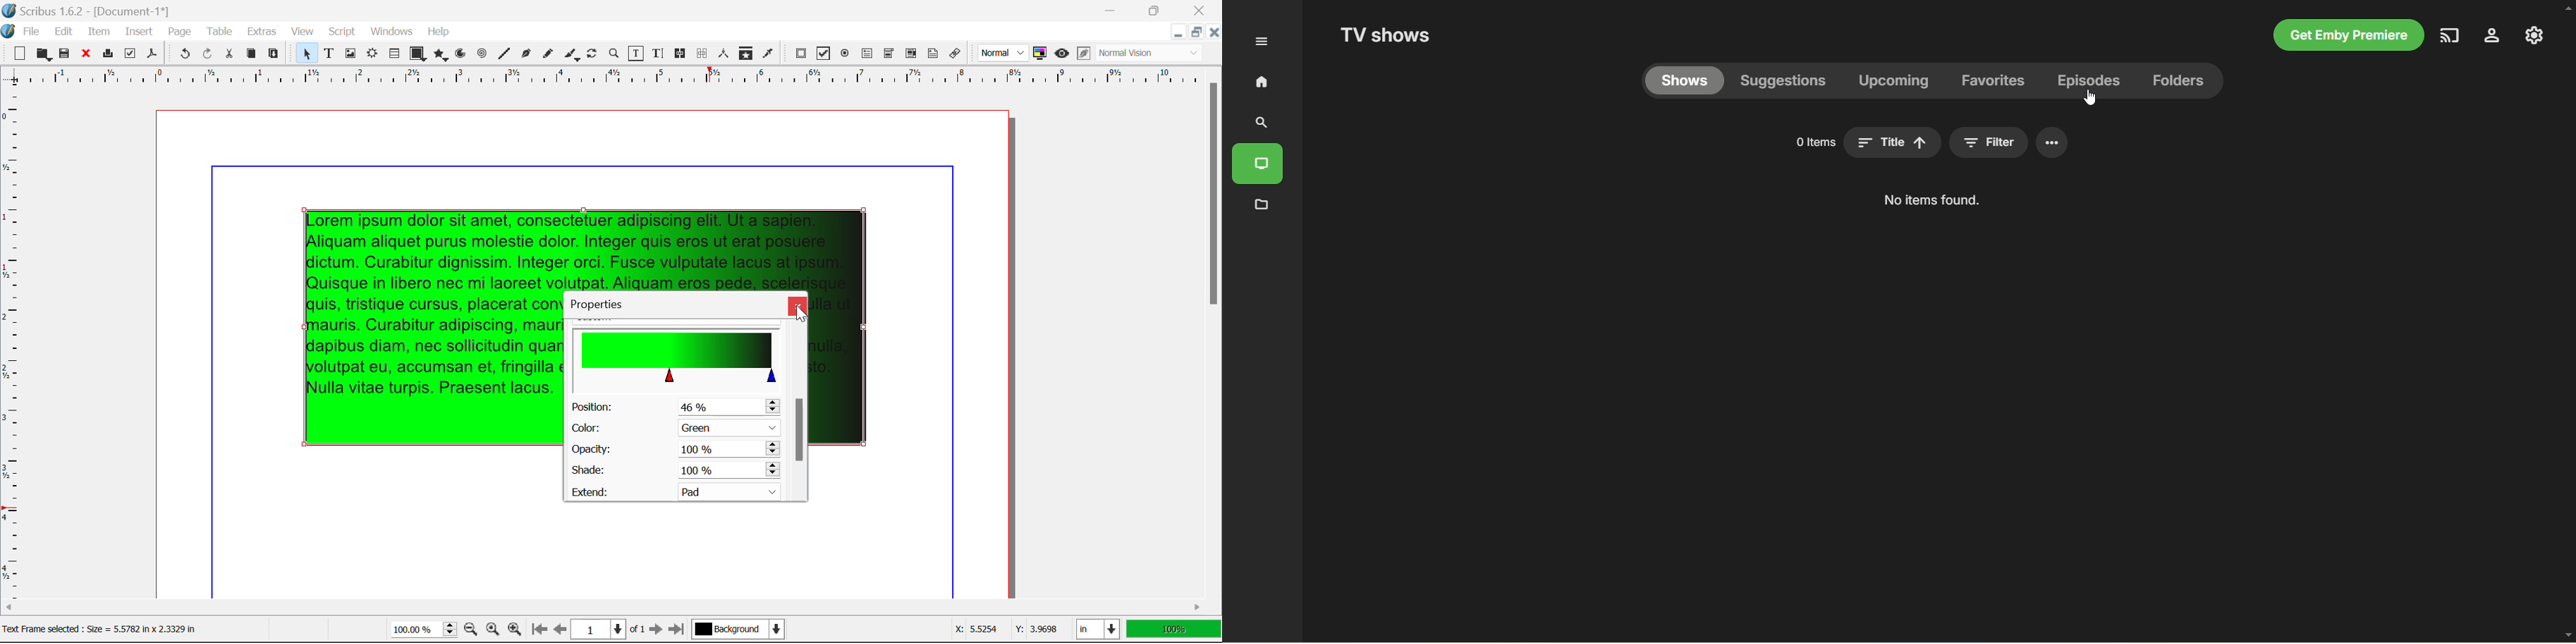  What do you see at coordinates (660, 53) in the screenshot?
I see `Edit Text with Story Editor` at bounding box center [660, 53].